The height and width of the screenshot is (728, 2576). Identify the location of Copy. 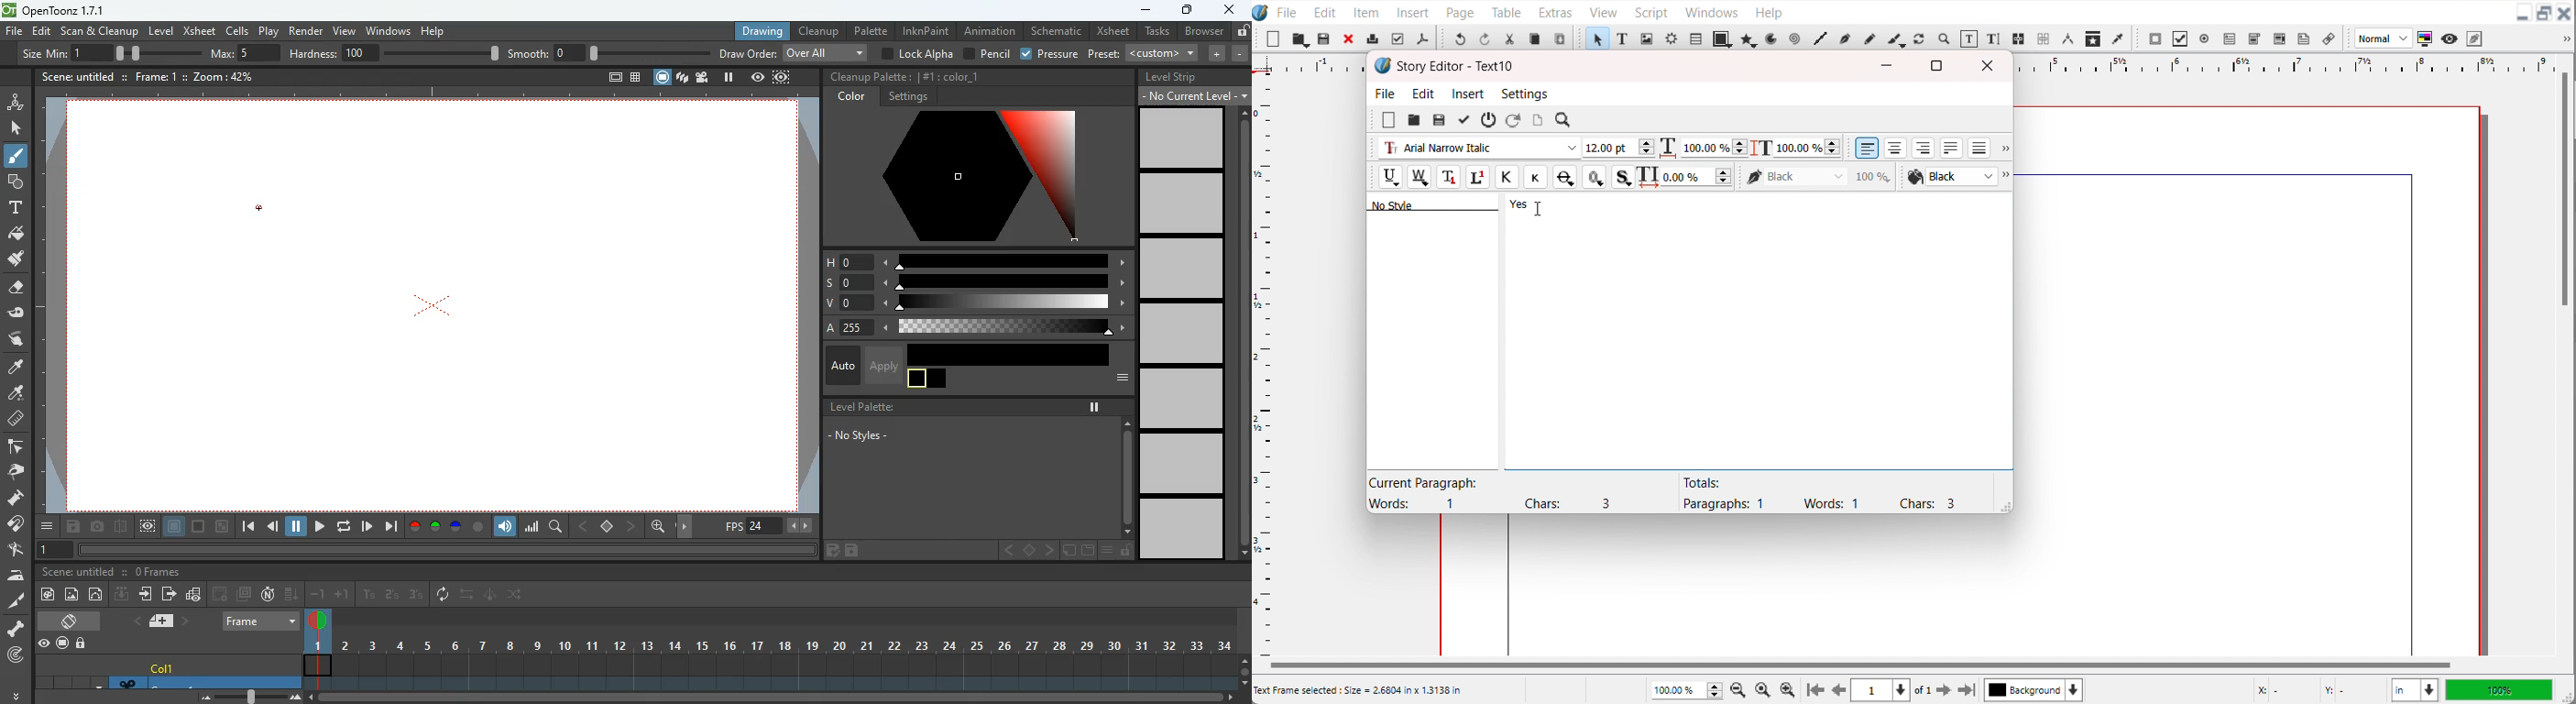
(1535, 39).